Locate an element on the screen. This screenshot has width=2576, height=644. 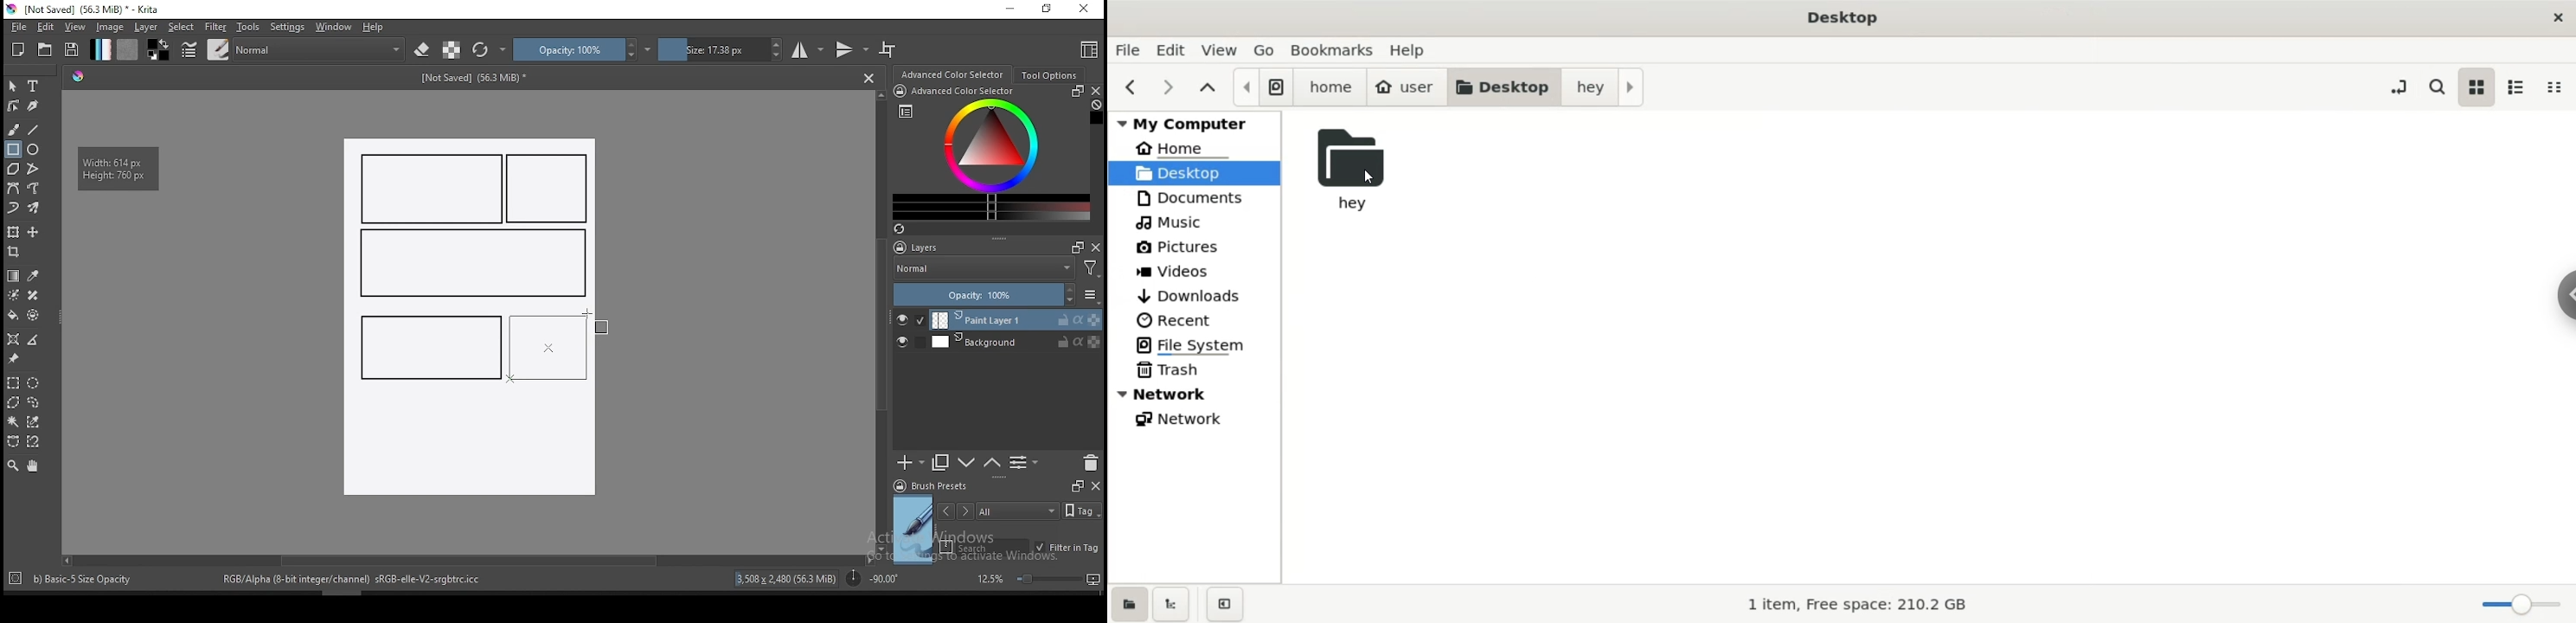
save is located at coordinates (72, 50).